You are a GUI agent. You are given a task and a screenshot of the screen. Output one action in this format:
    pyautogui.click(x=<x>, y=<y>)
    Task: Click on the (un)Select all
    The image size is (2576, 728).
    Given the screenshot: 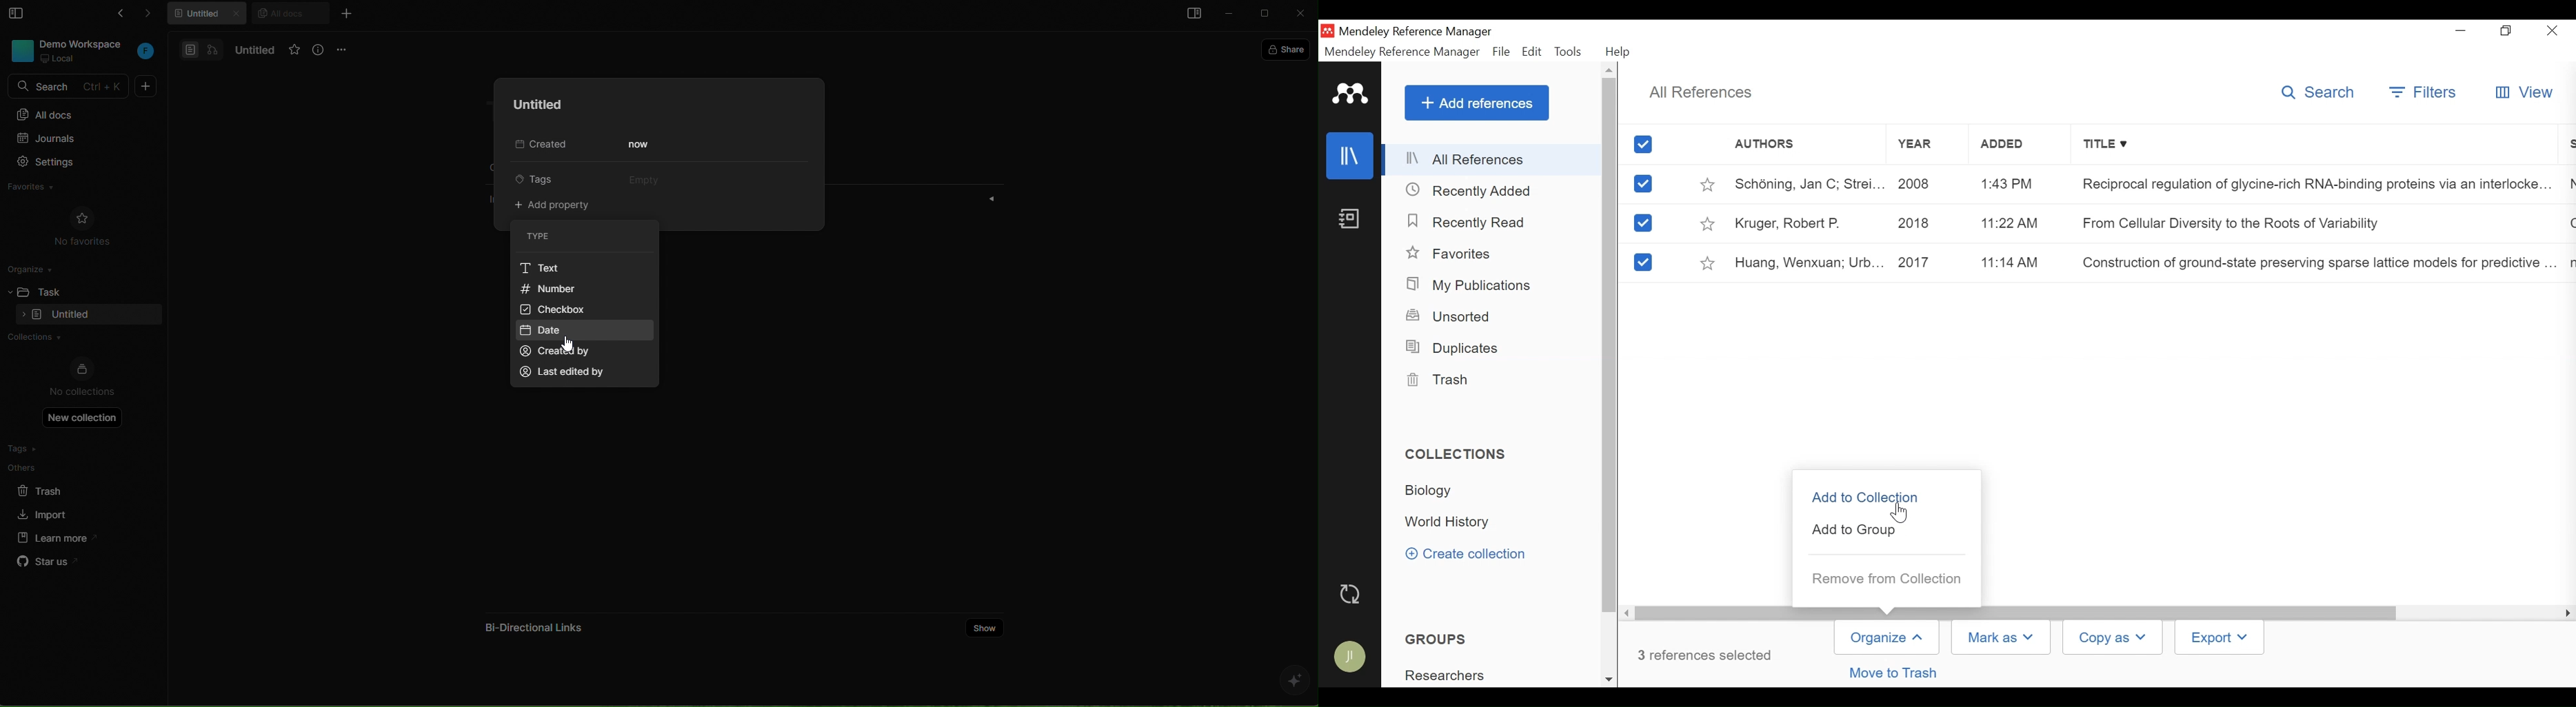 What is the action you would take?
    pyautogui.click(x=1645, y=145)
    